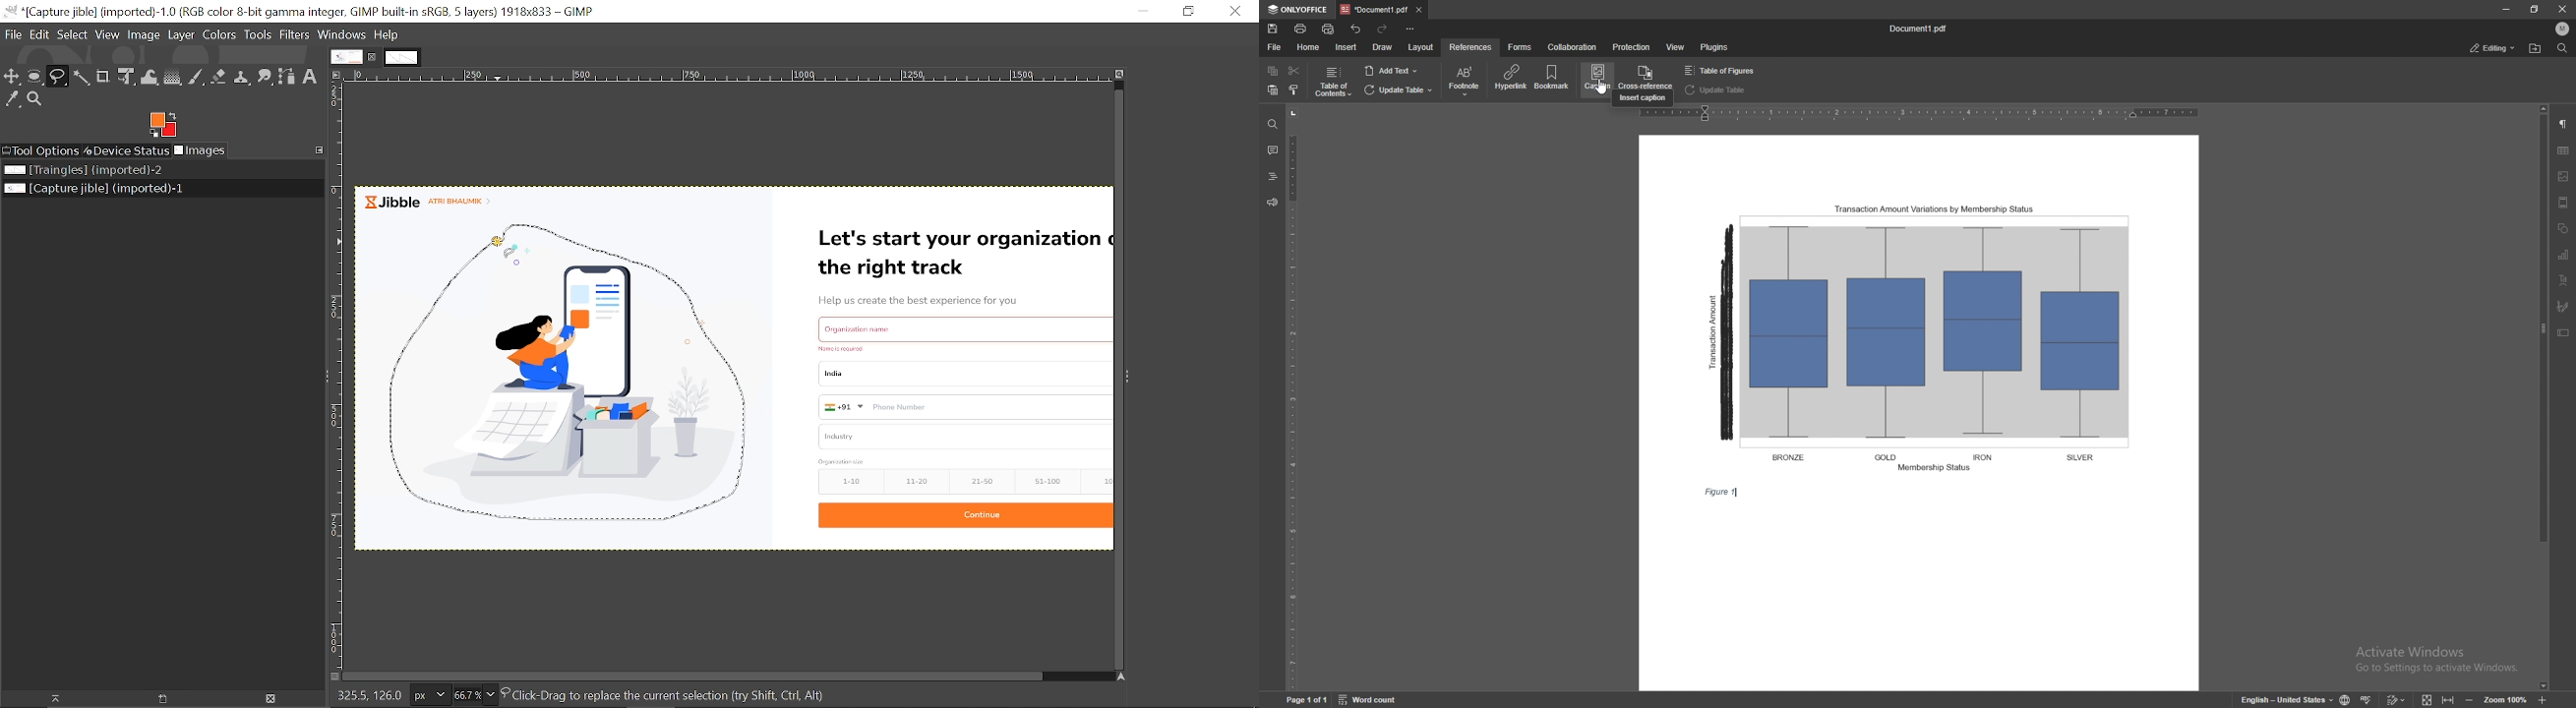 The height and width of the screenshot is (728, 2576). What do you see at coordinates (1713, 47) in the screenshot?
I see `plugins` at bounding box center [1713, 47].